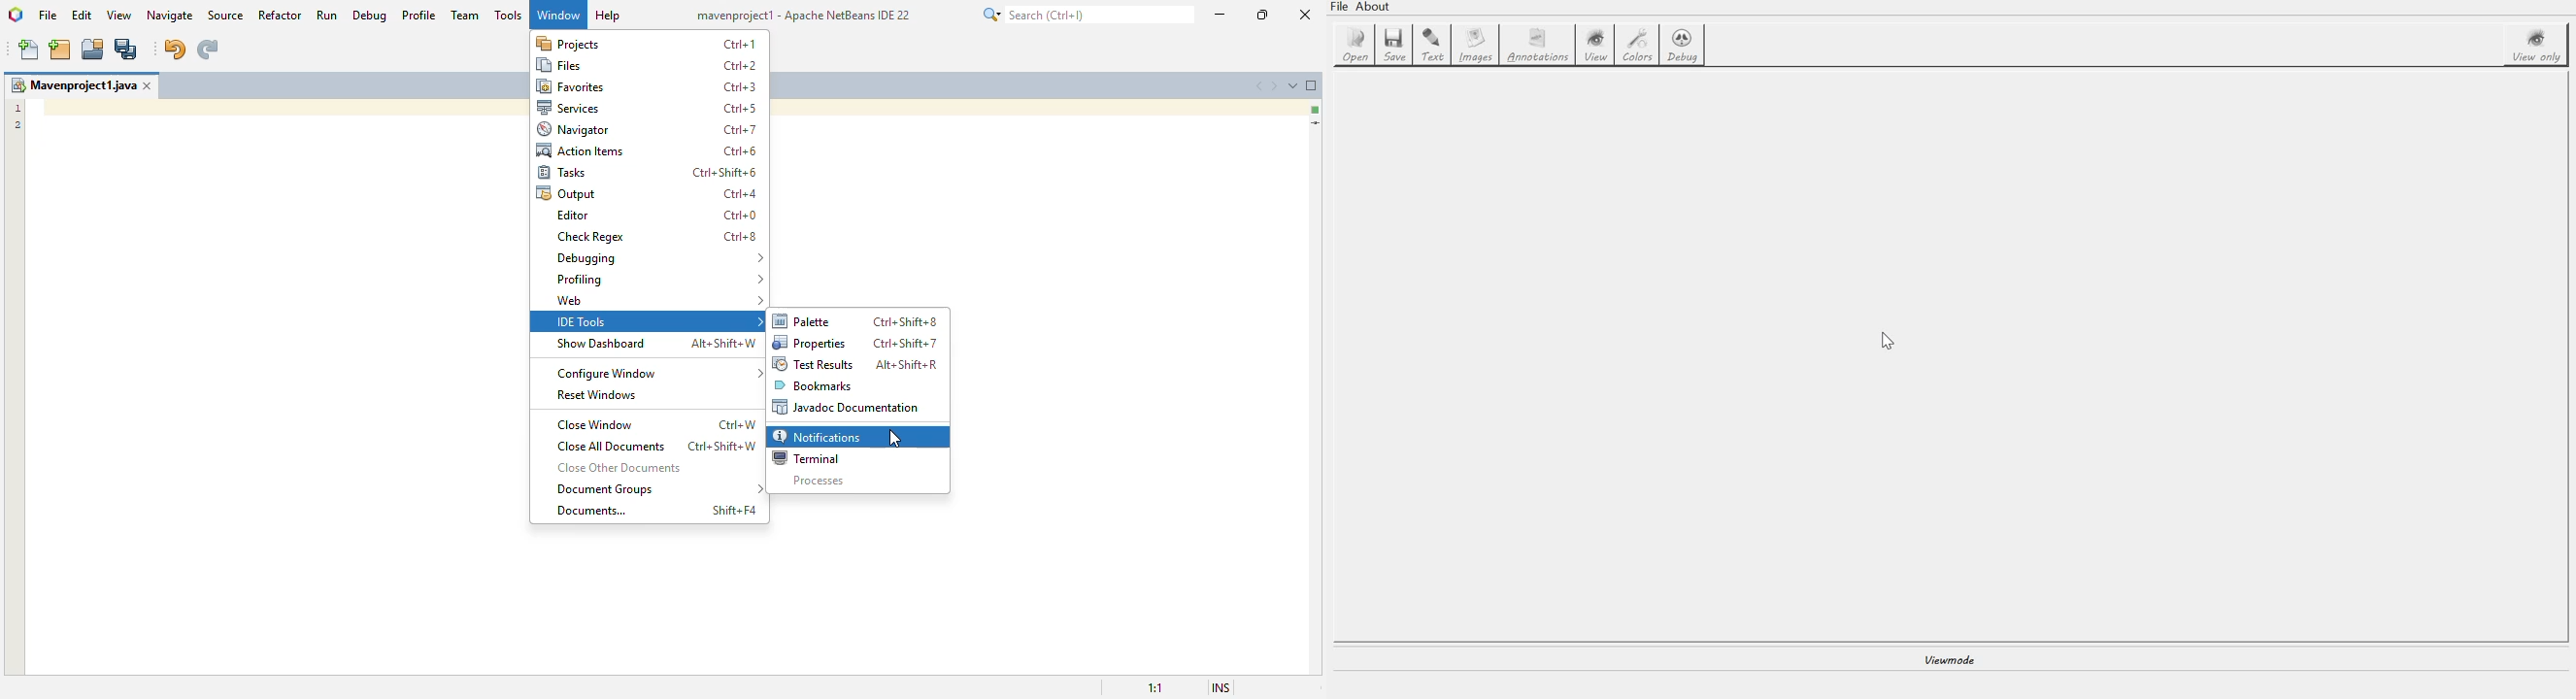 This screenshot has width=2576, height=700. Describe the element at coordinates (576, 129) in the screenshot. I see `navigator` at that location.